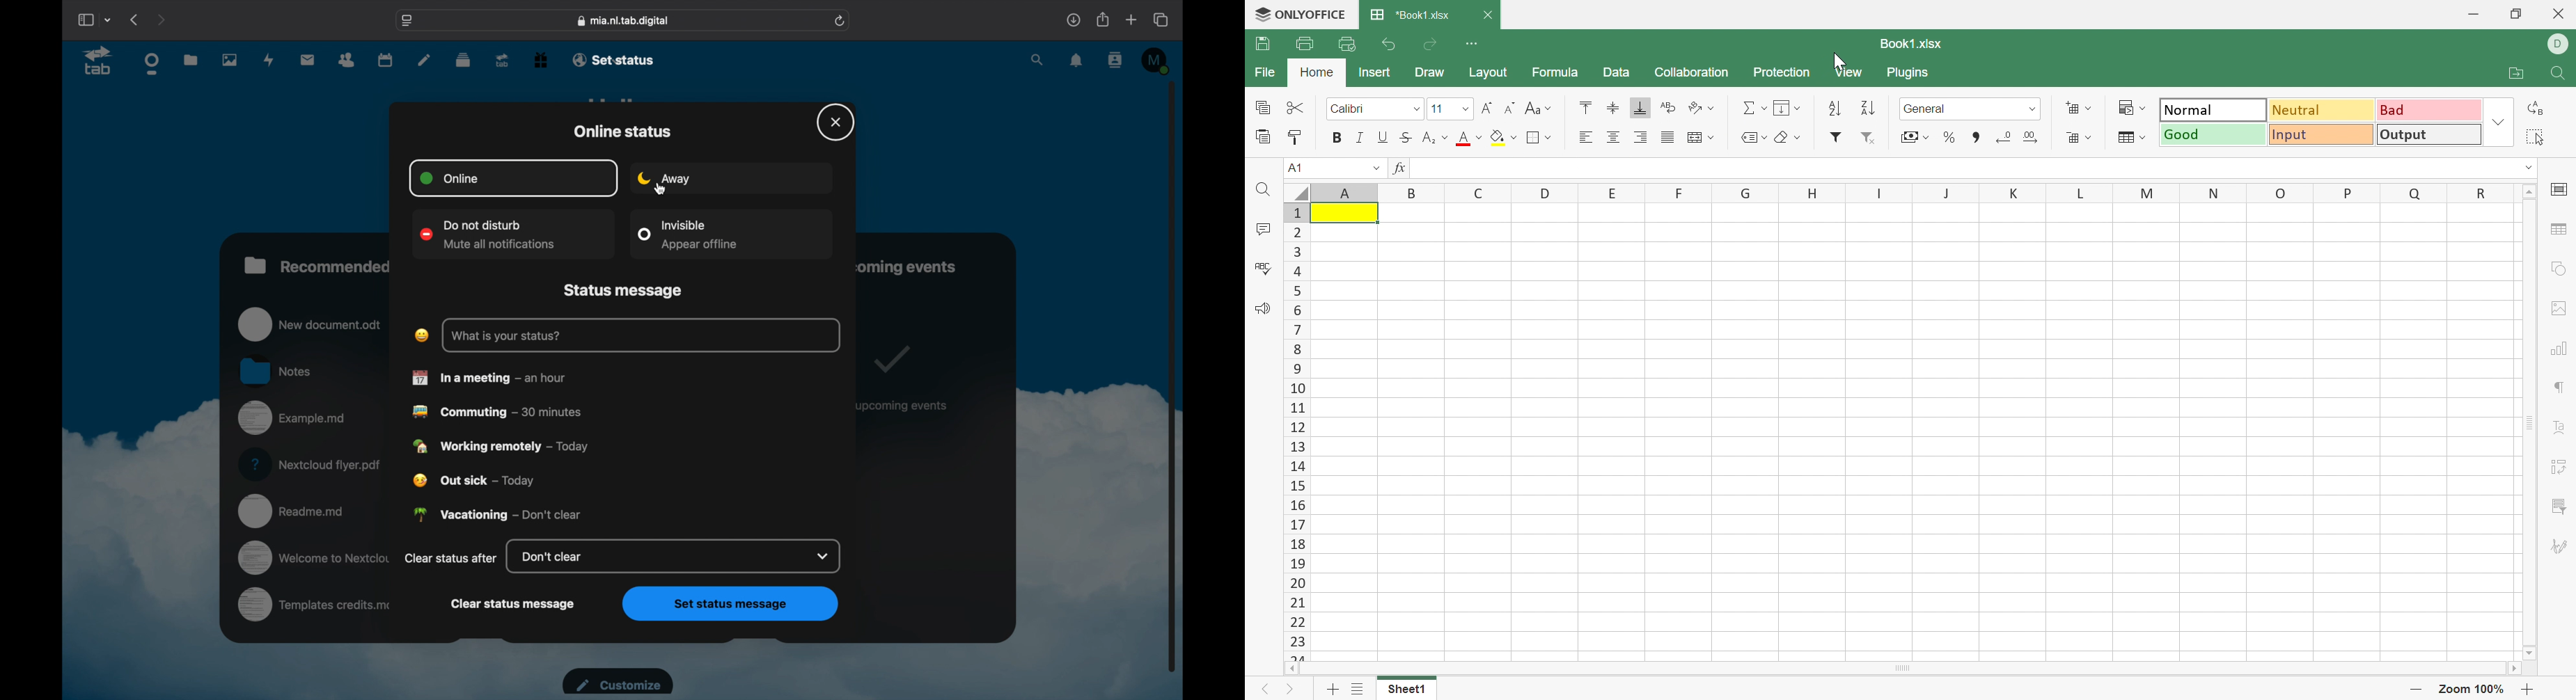 This screenshot has width=2576, height=700. I want to click on new tab, so click(1132, 20).